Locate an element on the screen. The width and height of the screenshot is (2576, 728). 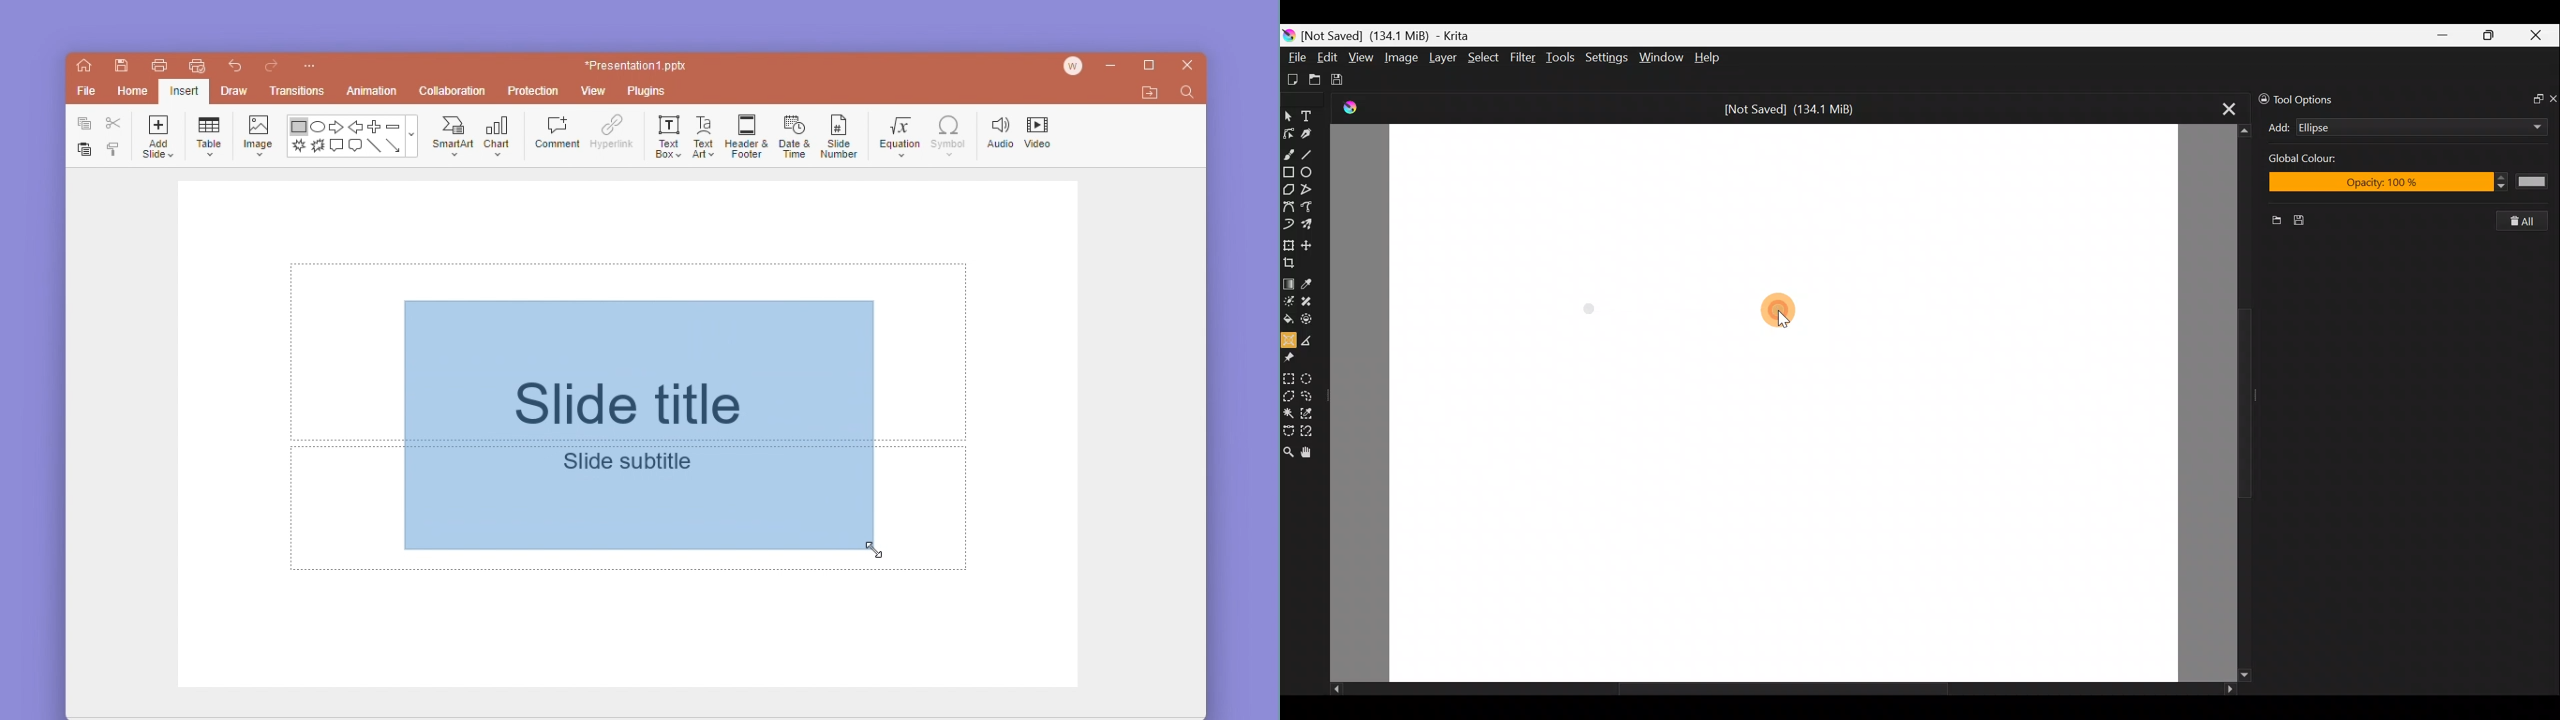
text art is located at coordinates (704, 134).